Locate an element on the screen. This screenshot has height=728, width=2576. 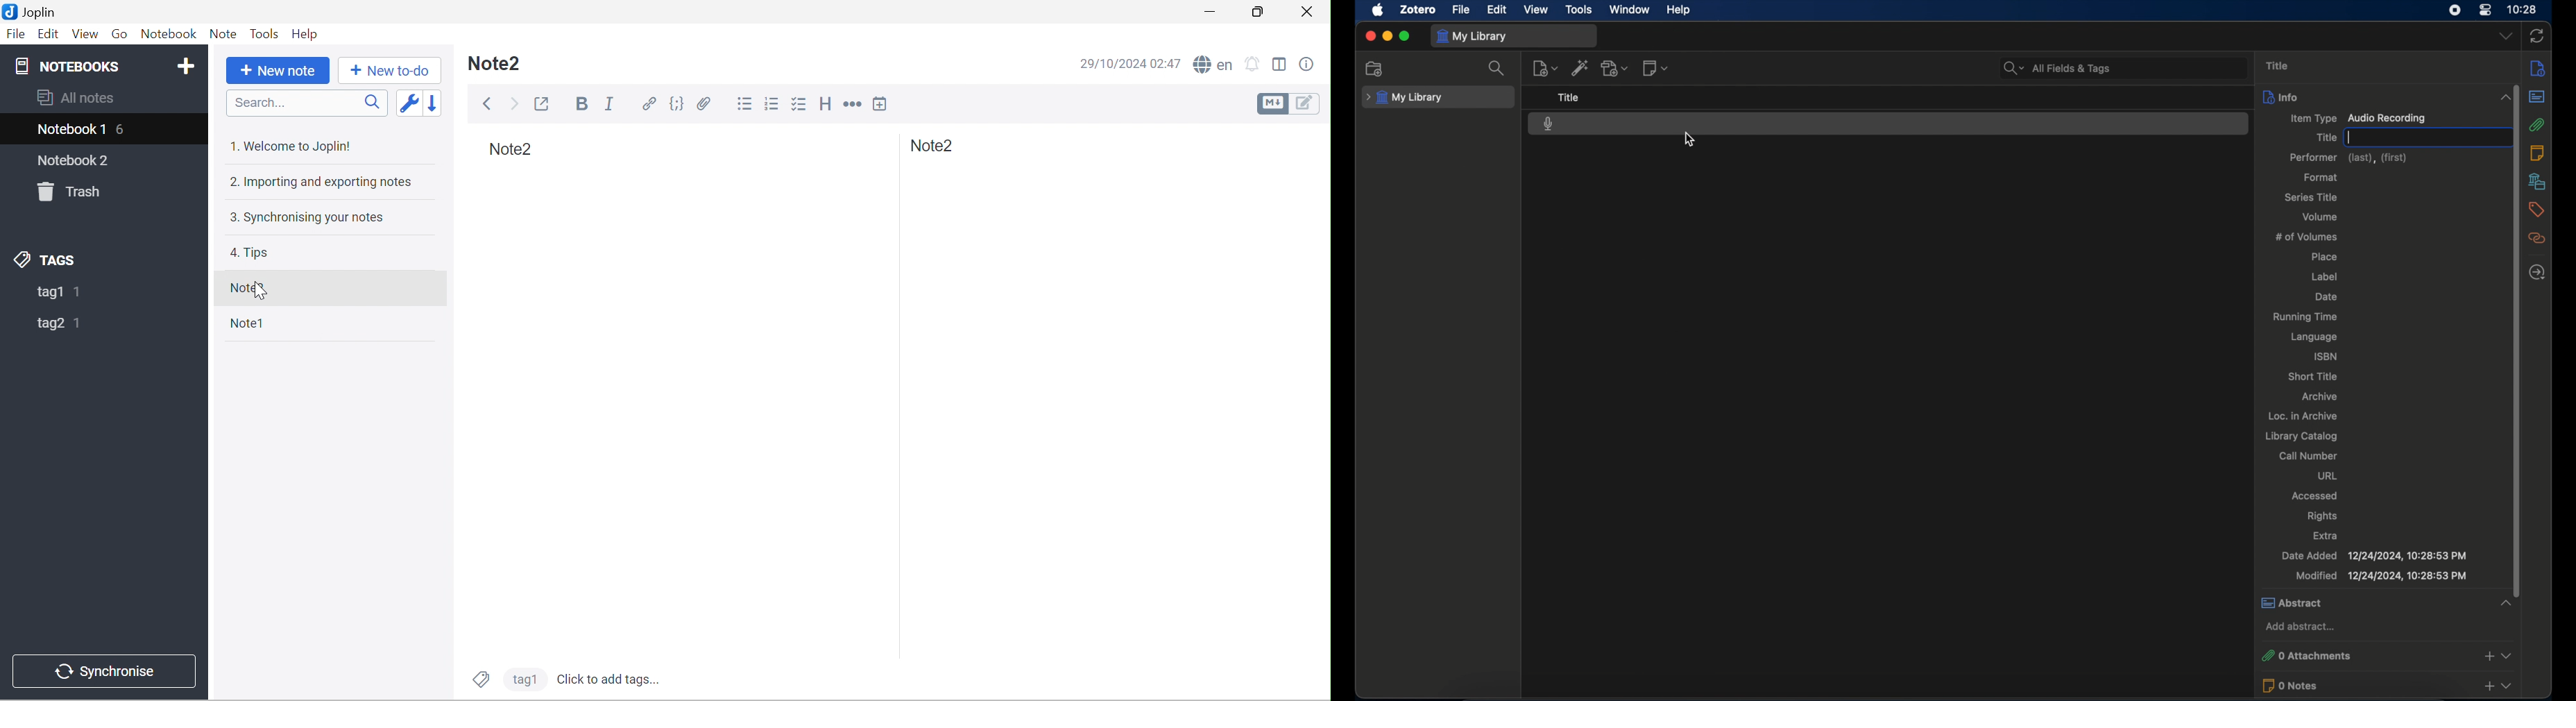
format is located at coordinates (2323, 177).